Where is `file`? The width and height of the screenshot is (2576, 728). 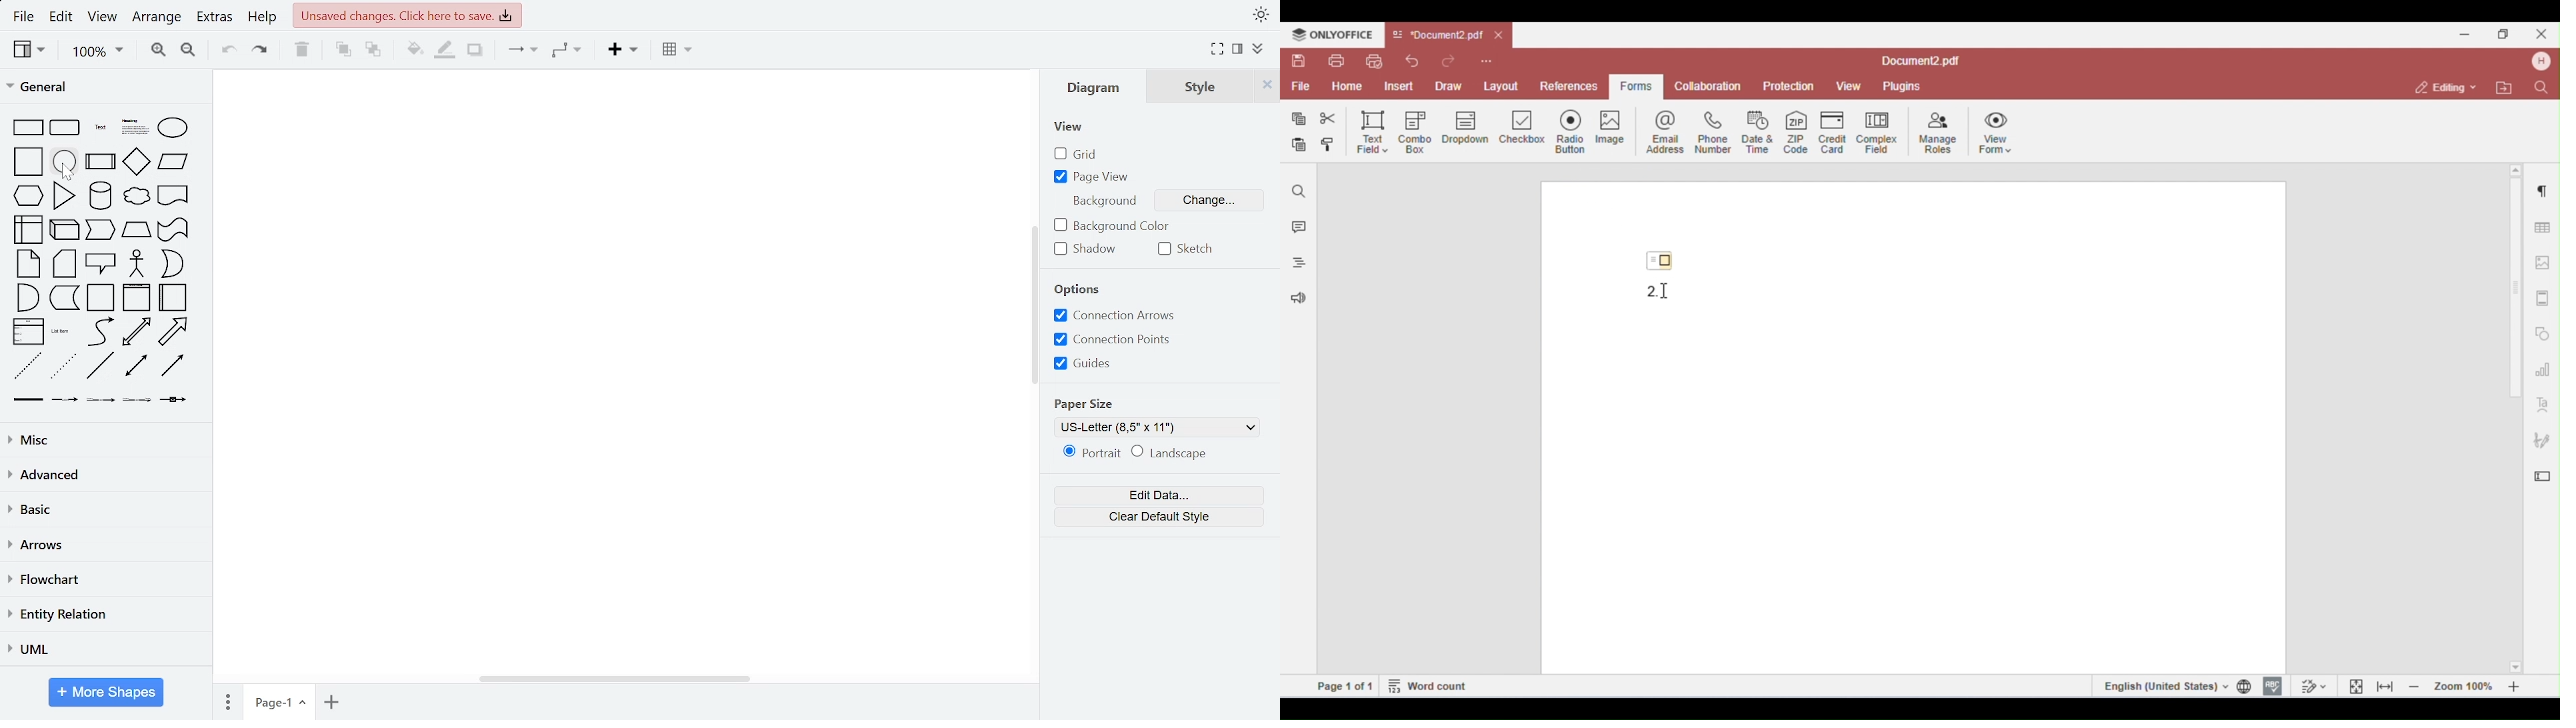
file is located at coordinates (24, 19).